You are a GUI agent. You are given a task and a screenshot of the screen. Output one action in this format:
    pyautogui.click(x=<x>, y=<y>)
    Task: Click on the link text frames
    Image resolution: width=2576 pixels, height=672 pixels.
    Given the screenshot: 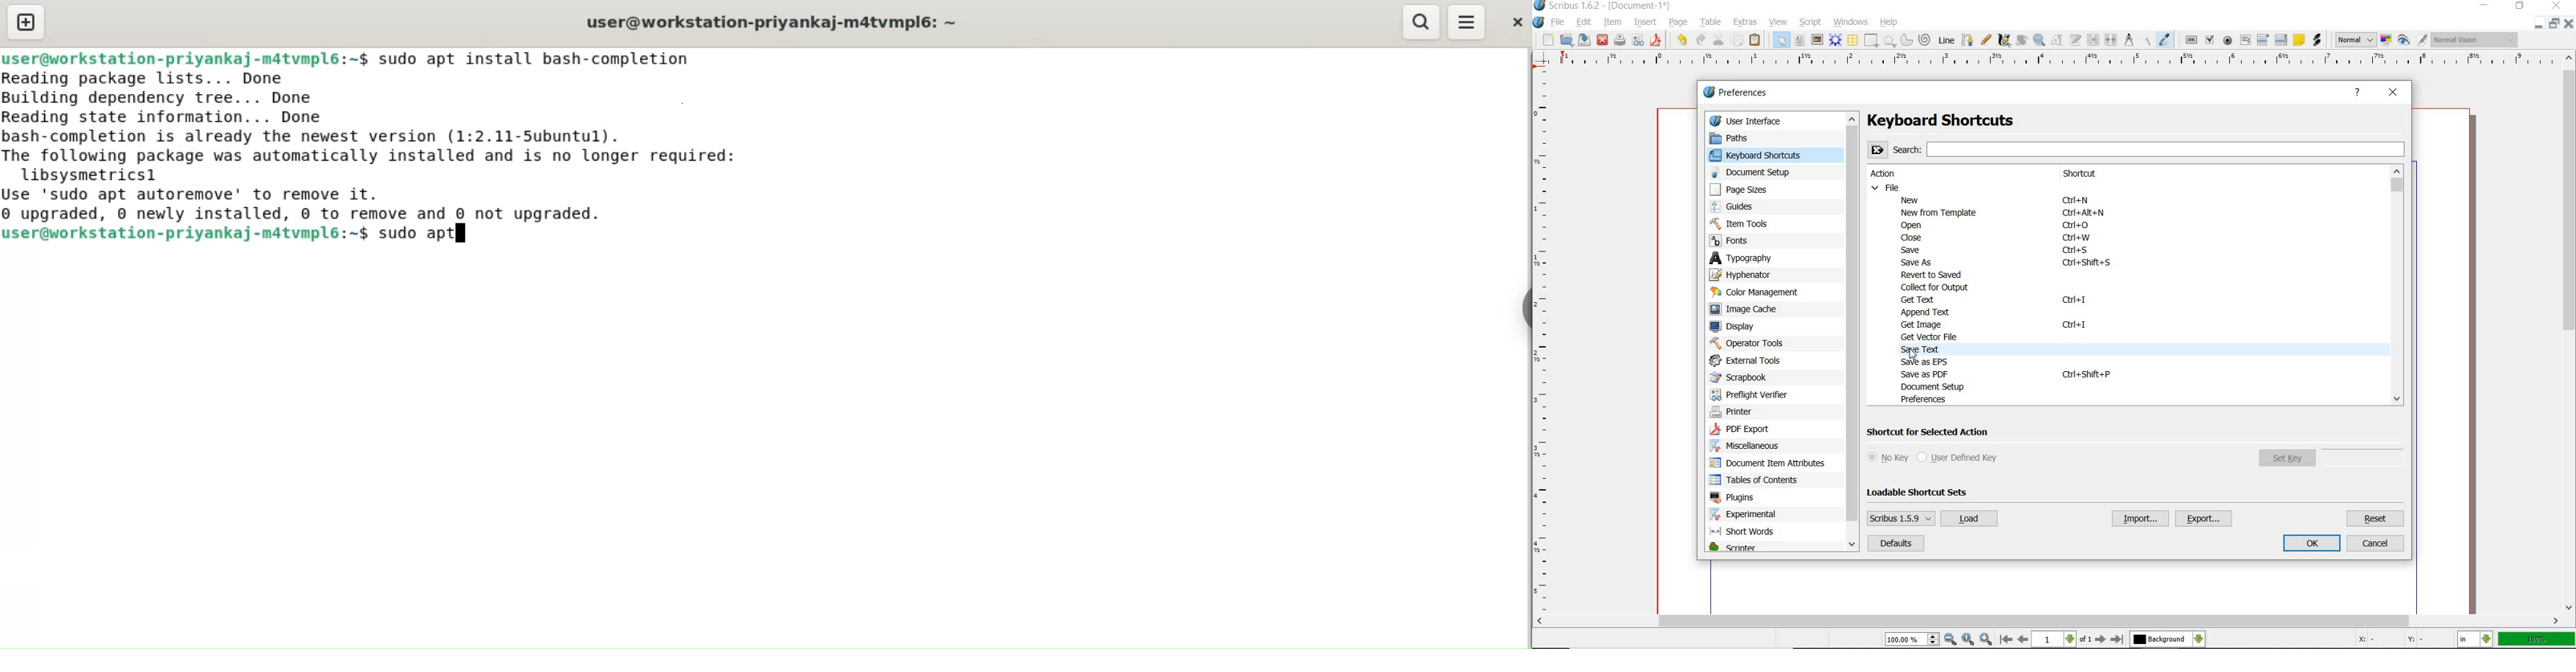 What is the action you would take?
    pyautogui.click(x=2095, y=40)
    